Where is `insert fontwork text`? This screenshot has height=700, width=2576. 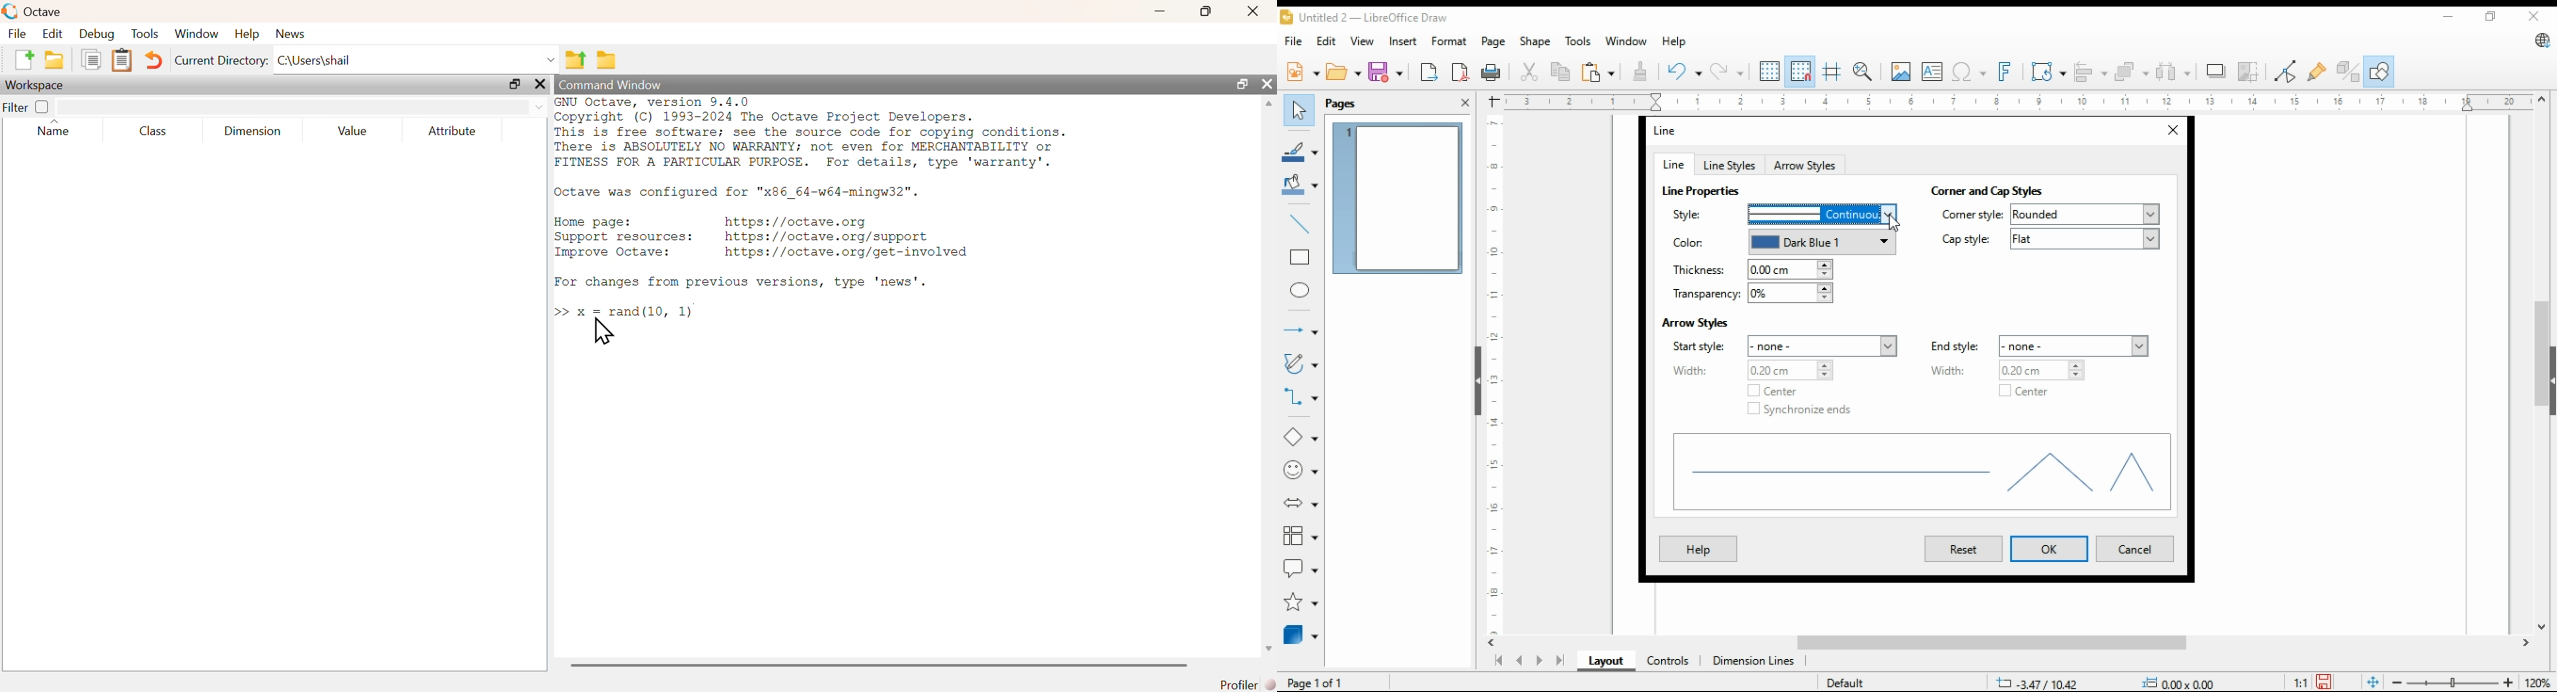
insert fontwork text is located at coordinates (2003, 72).